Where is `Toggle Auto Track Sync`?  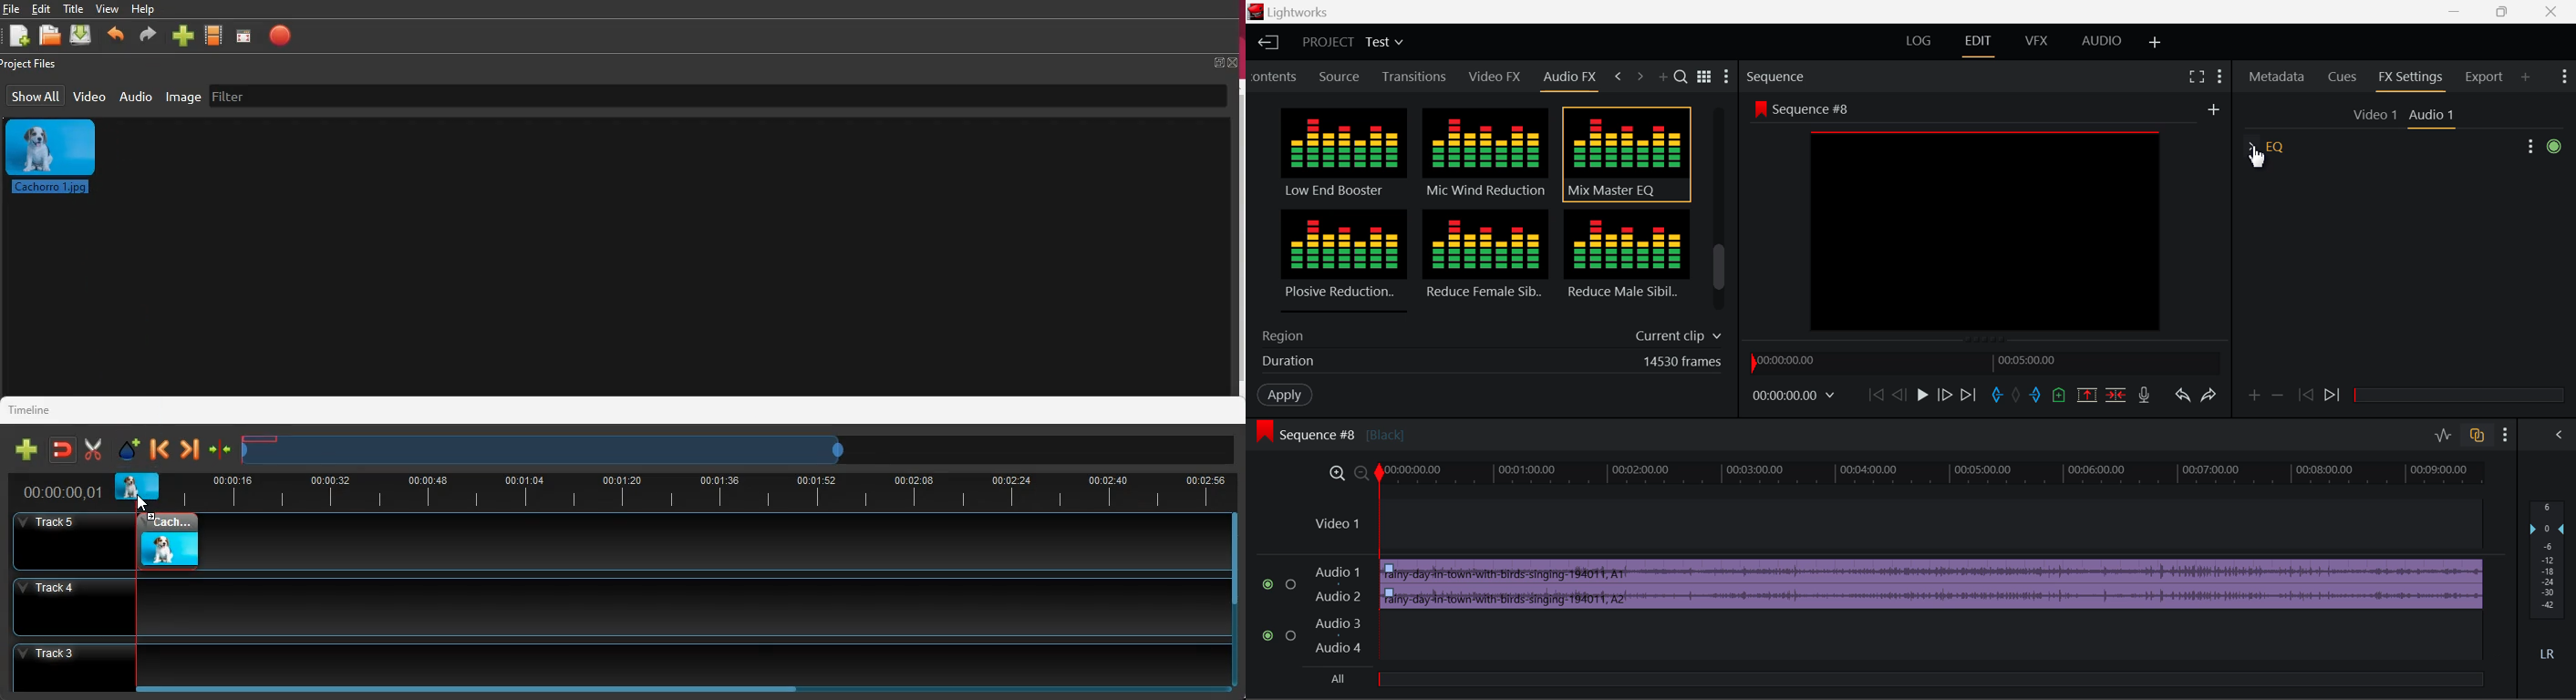 Toggle Auto Track Sync is located at coordinates (2478, 436).